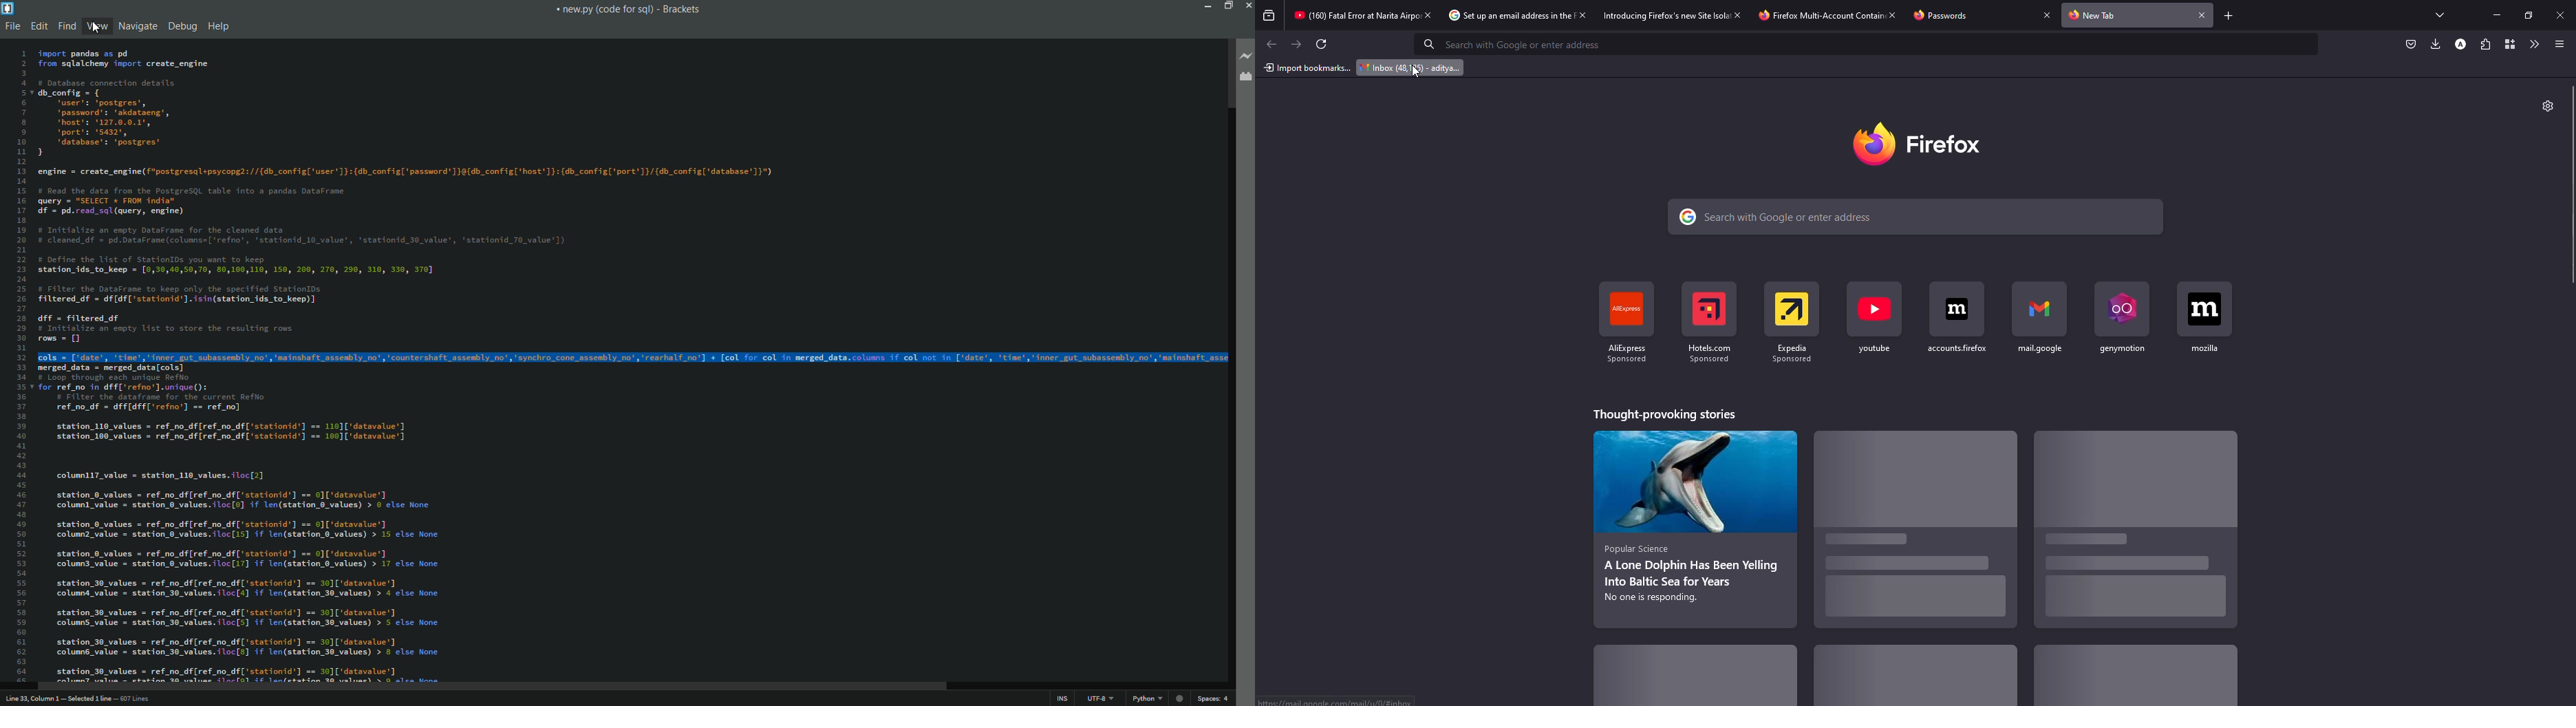  What do you see at coordinates (1099, 699) in the screenshot?
I see `file encoding` at bounding box center [1099, 699].